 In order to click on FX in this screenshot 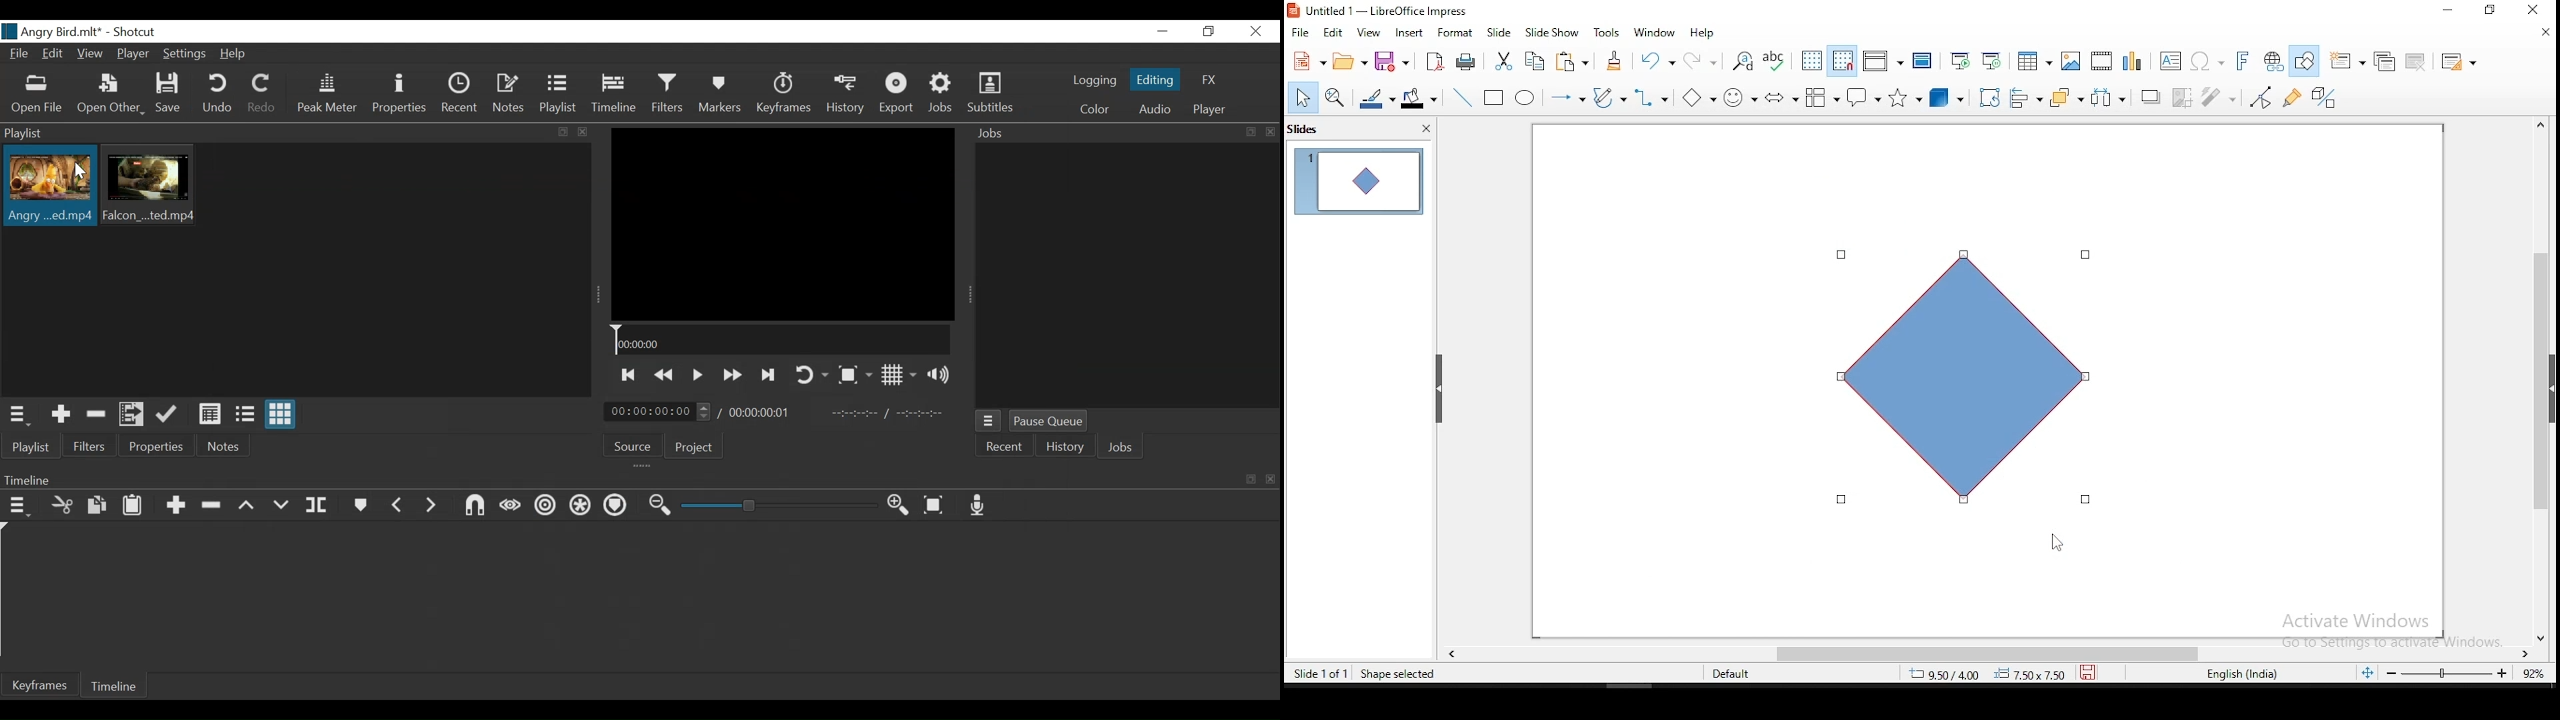, I will do `click(1210, 80)`.